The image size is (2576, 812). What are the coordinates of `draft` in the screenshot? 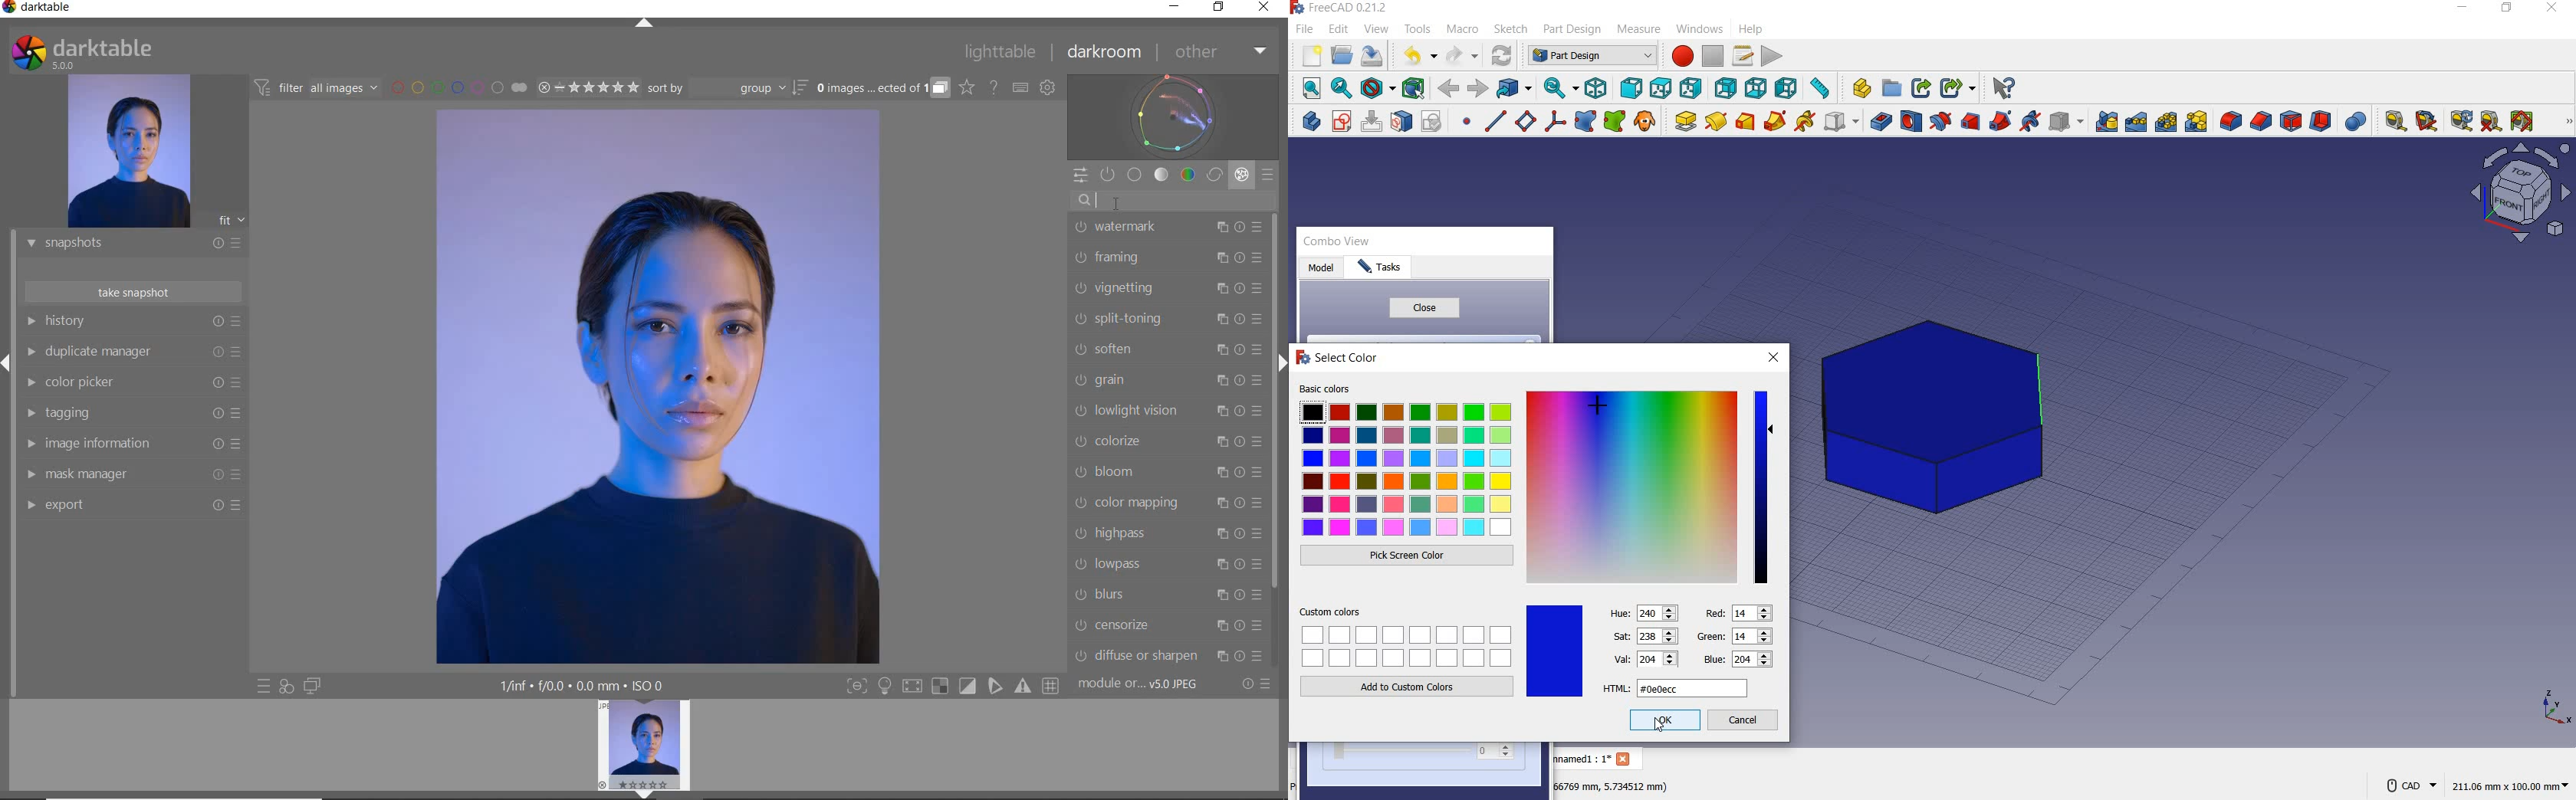 It's located at (2291, 123).